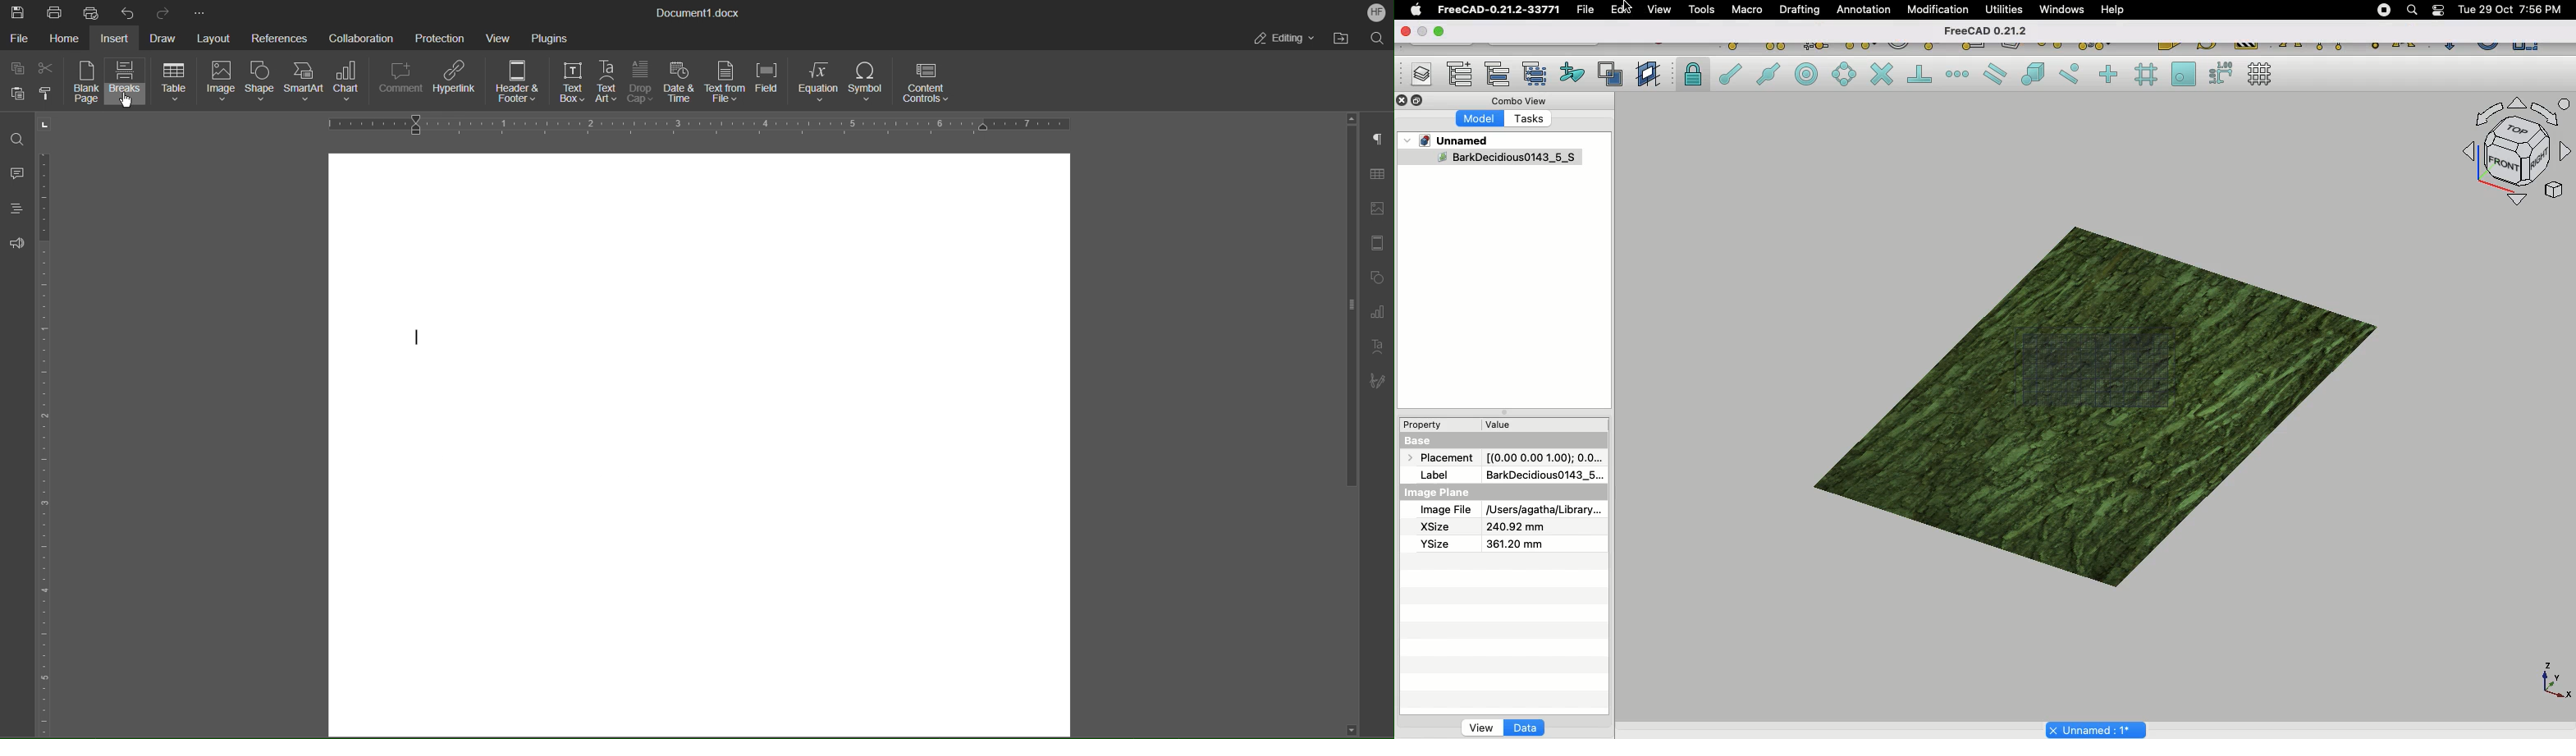  Describe the element at coordinates (1376, 140) in the screenshot. I see `Non-Printing Characters` at that location.